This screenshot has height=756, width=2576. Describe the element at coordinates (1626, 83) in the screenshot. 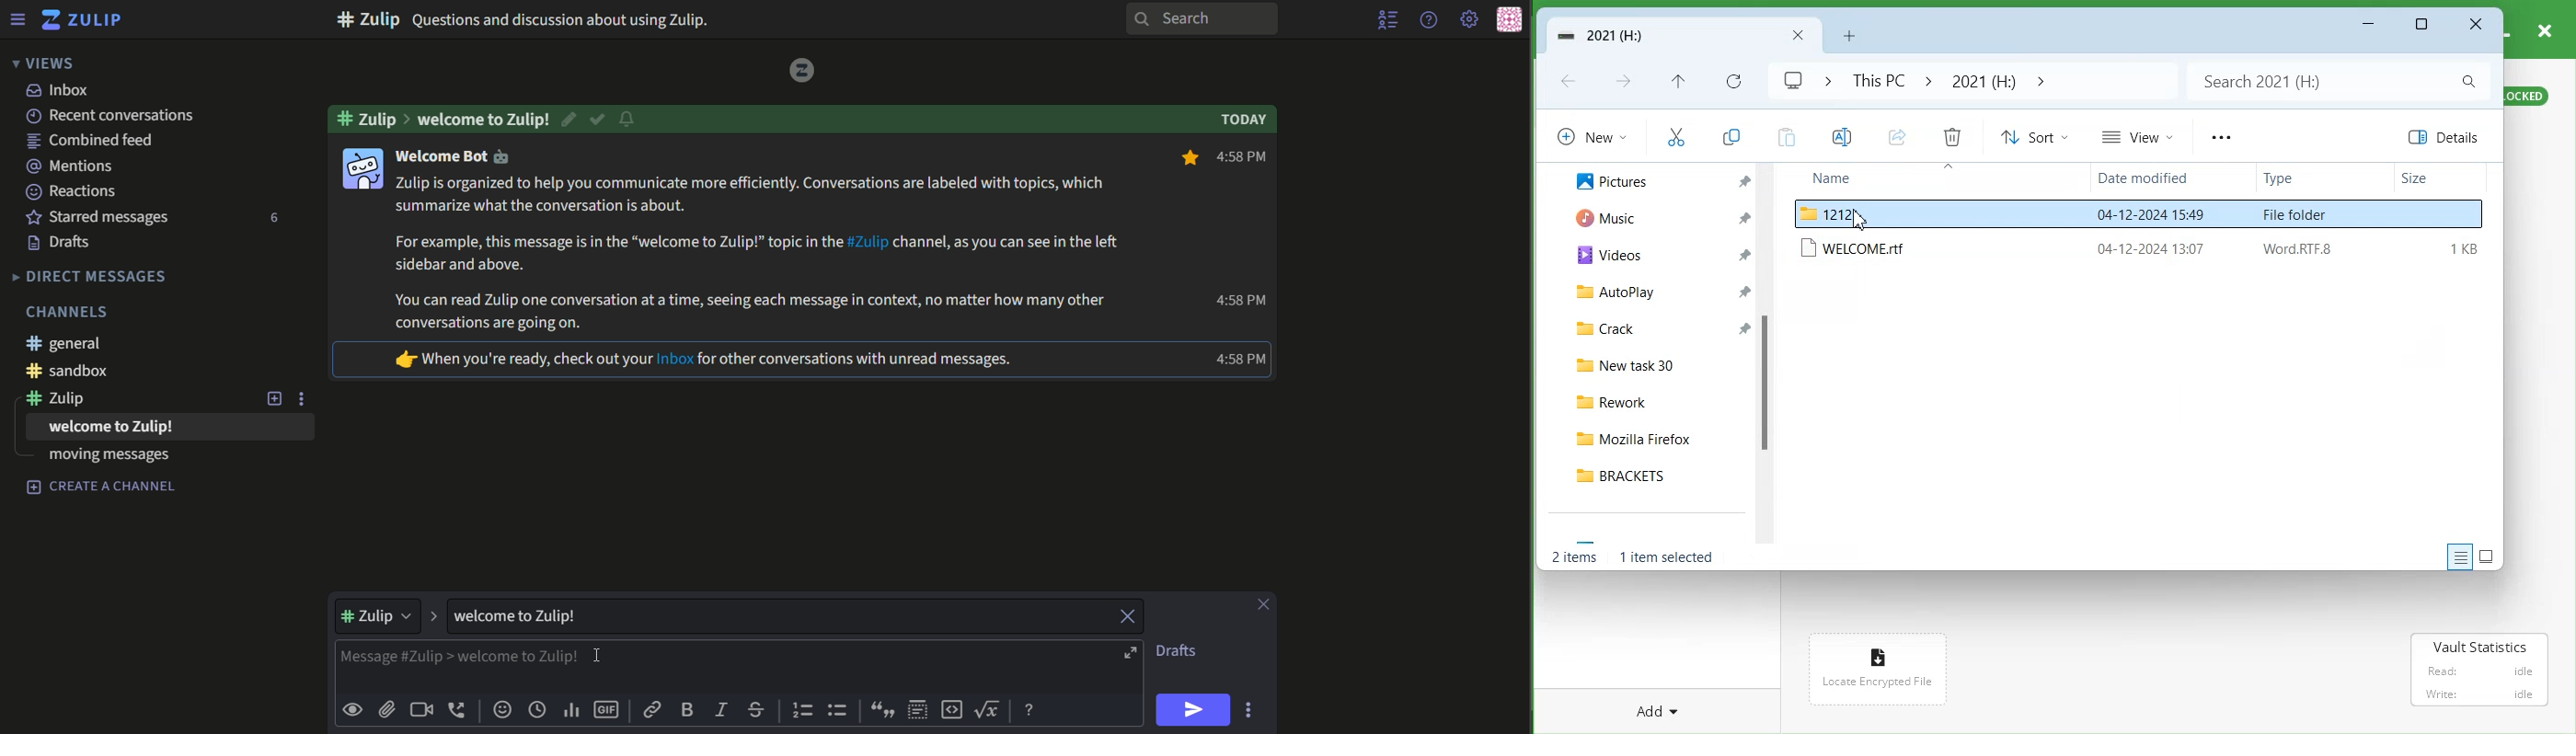

I see `Go Forward` at that location.